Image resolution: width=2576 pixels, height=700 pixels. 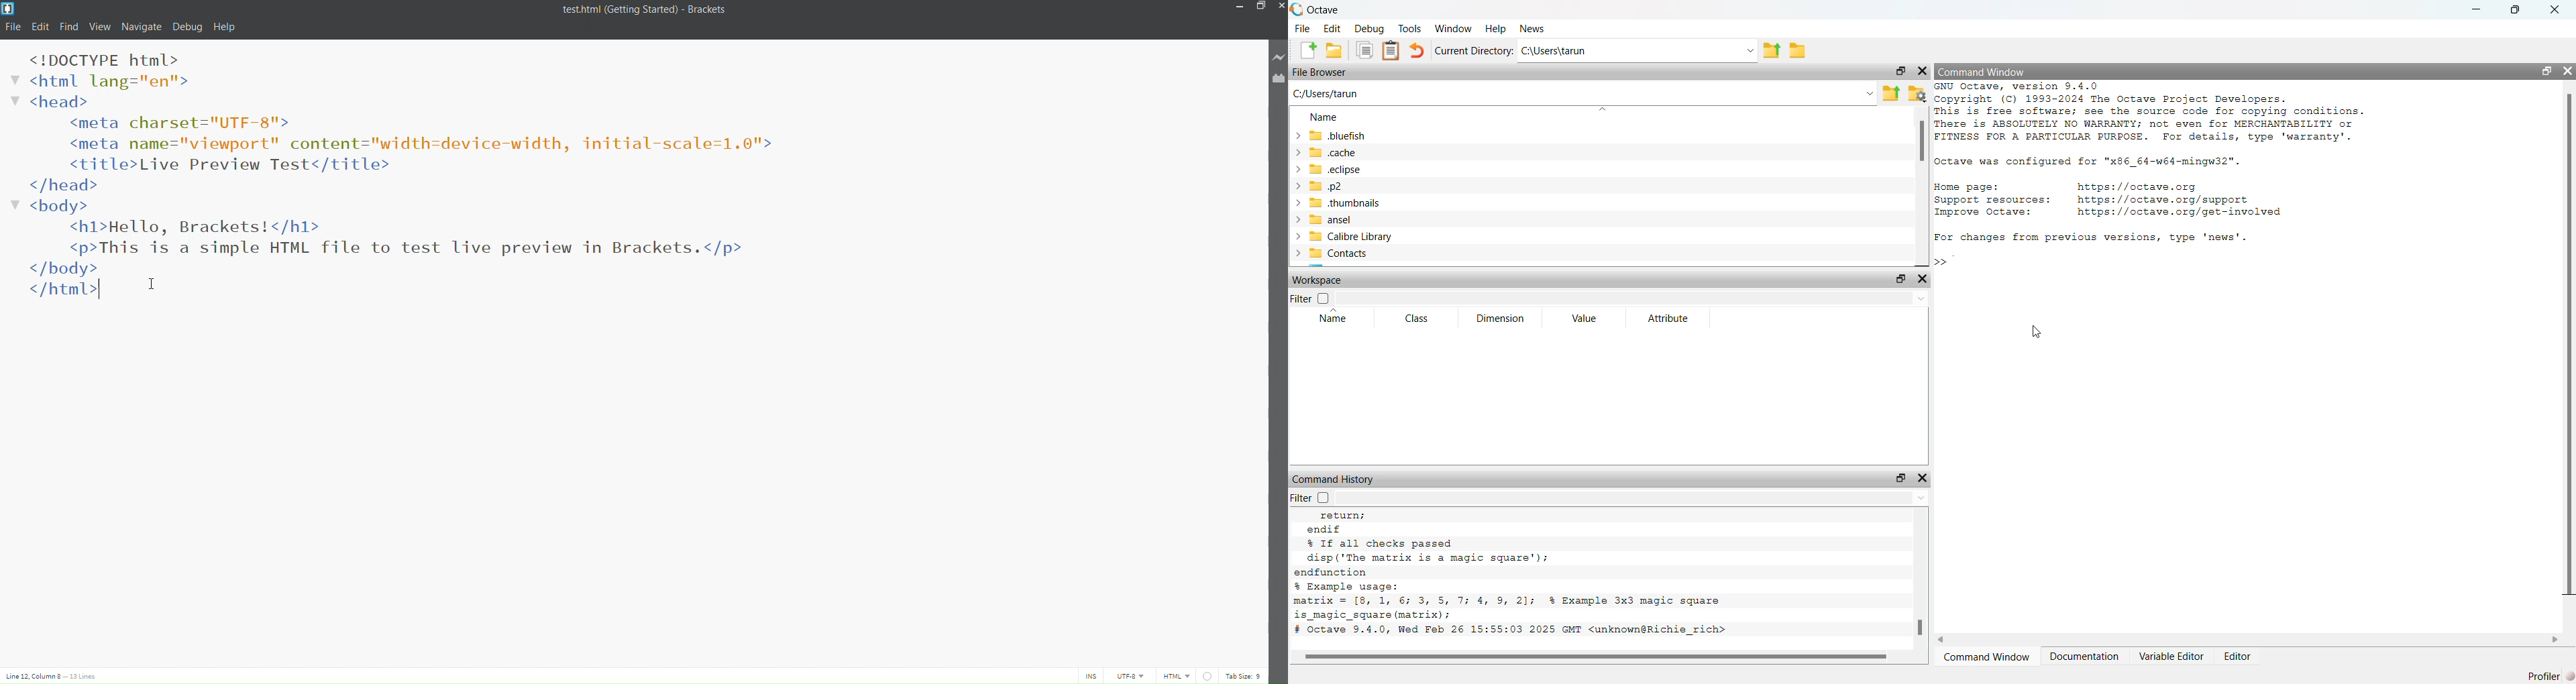 I want to click on C:\Users\tarun, so click(x=1553, y=51).